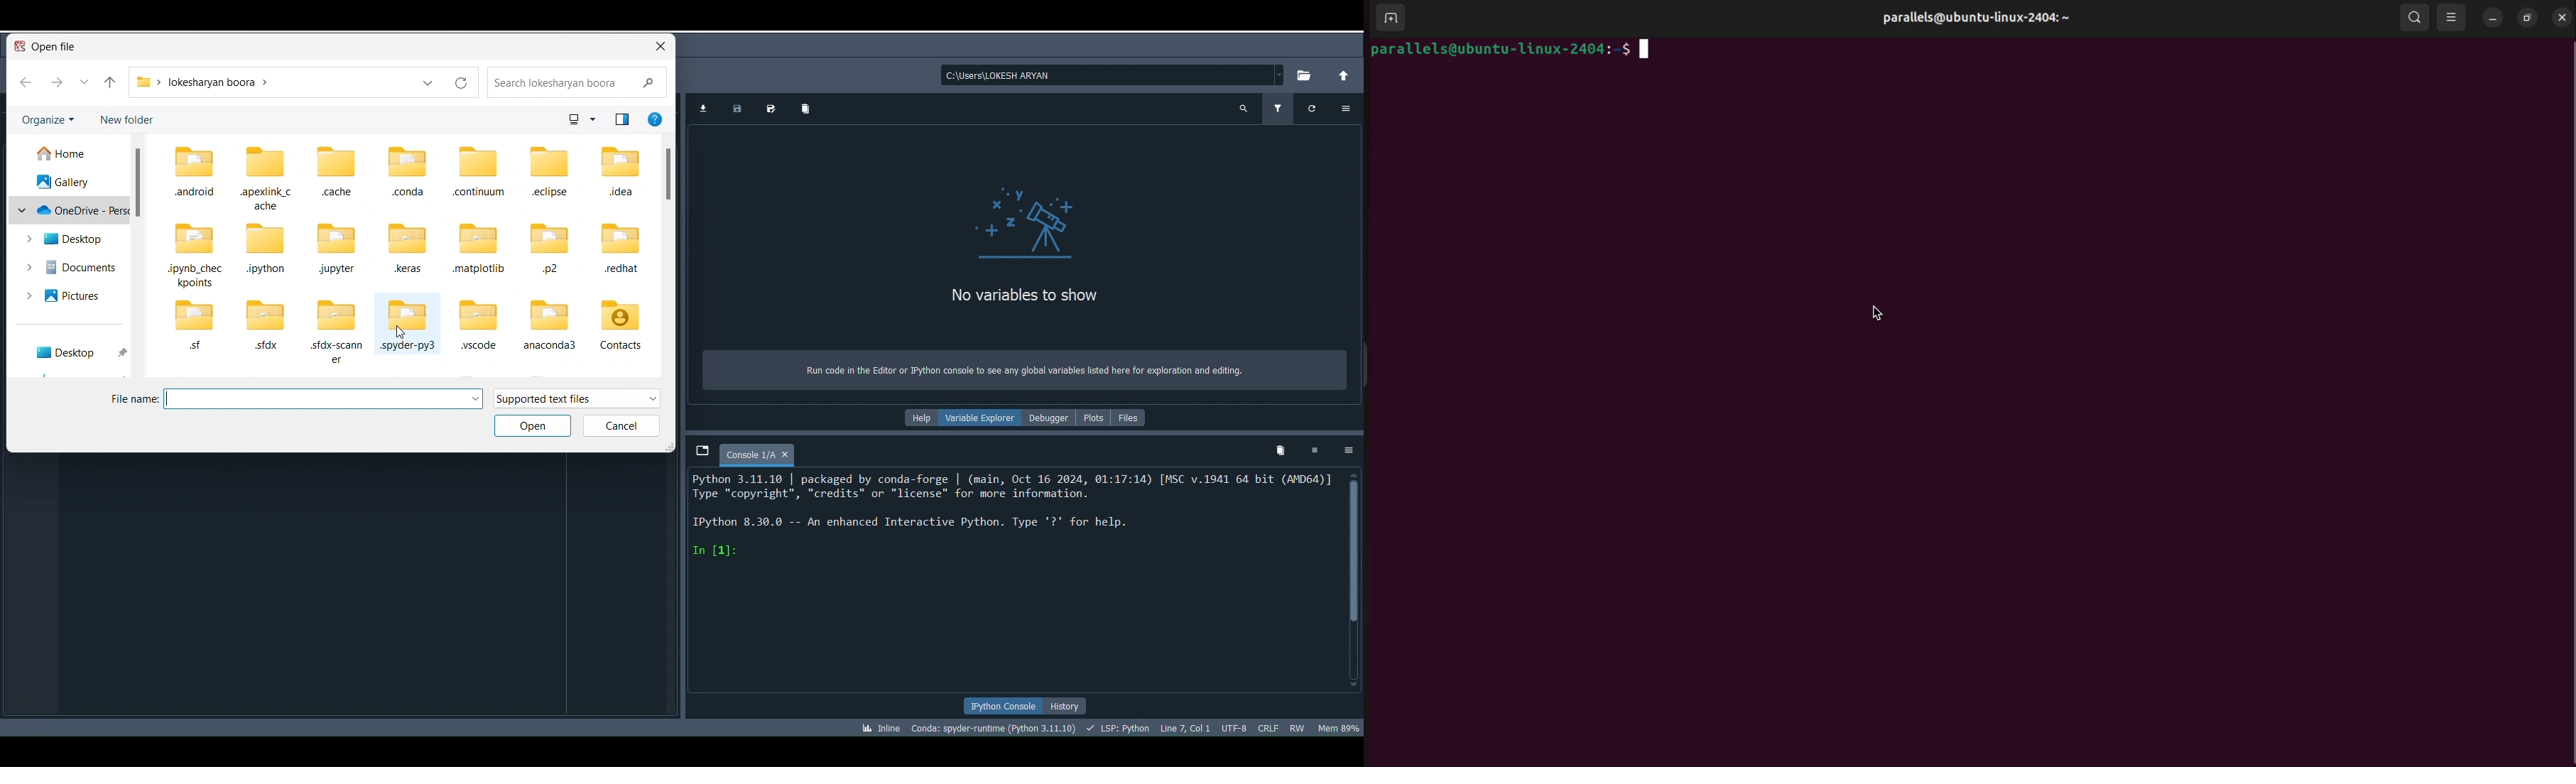 Image resolution: width=2576 pixels, height=784 pixels. Describe the element at coordinates (264, 324) in the screenshot. I see `Folder` at that location.